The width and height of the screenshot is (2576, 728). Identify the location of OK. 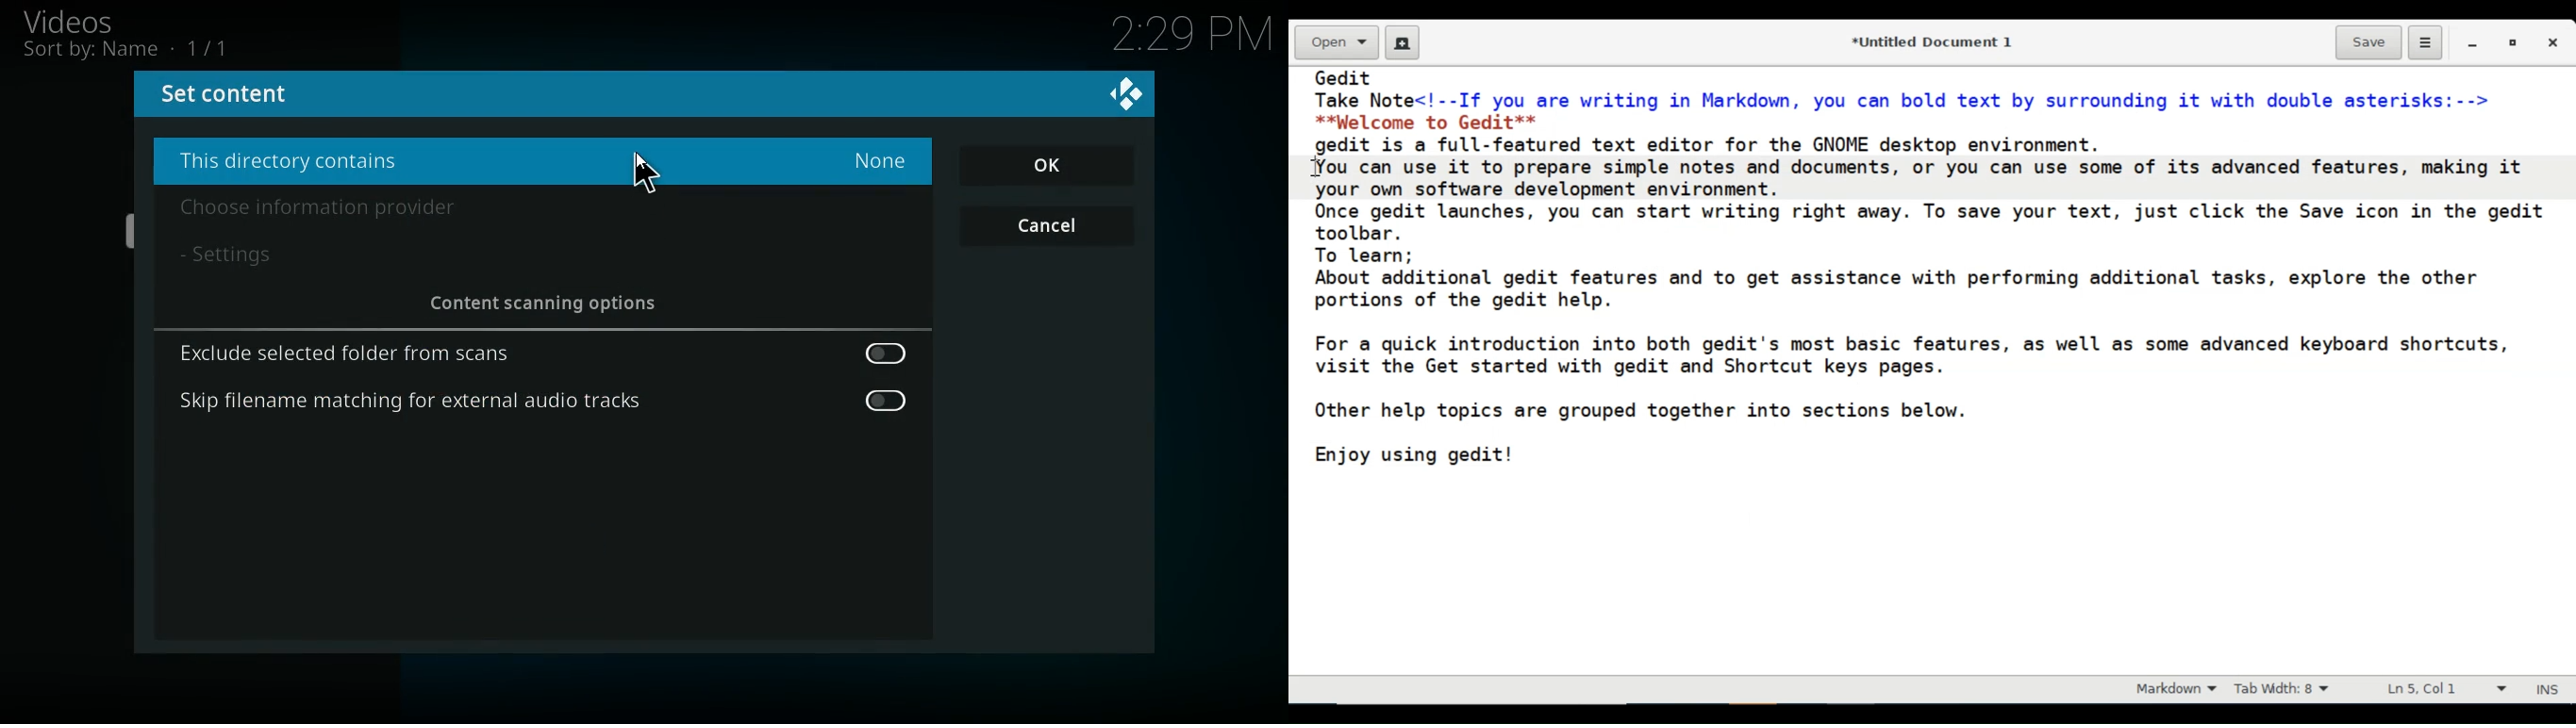
(1050, 166).